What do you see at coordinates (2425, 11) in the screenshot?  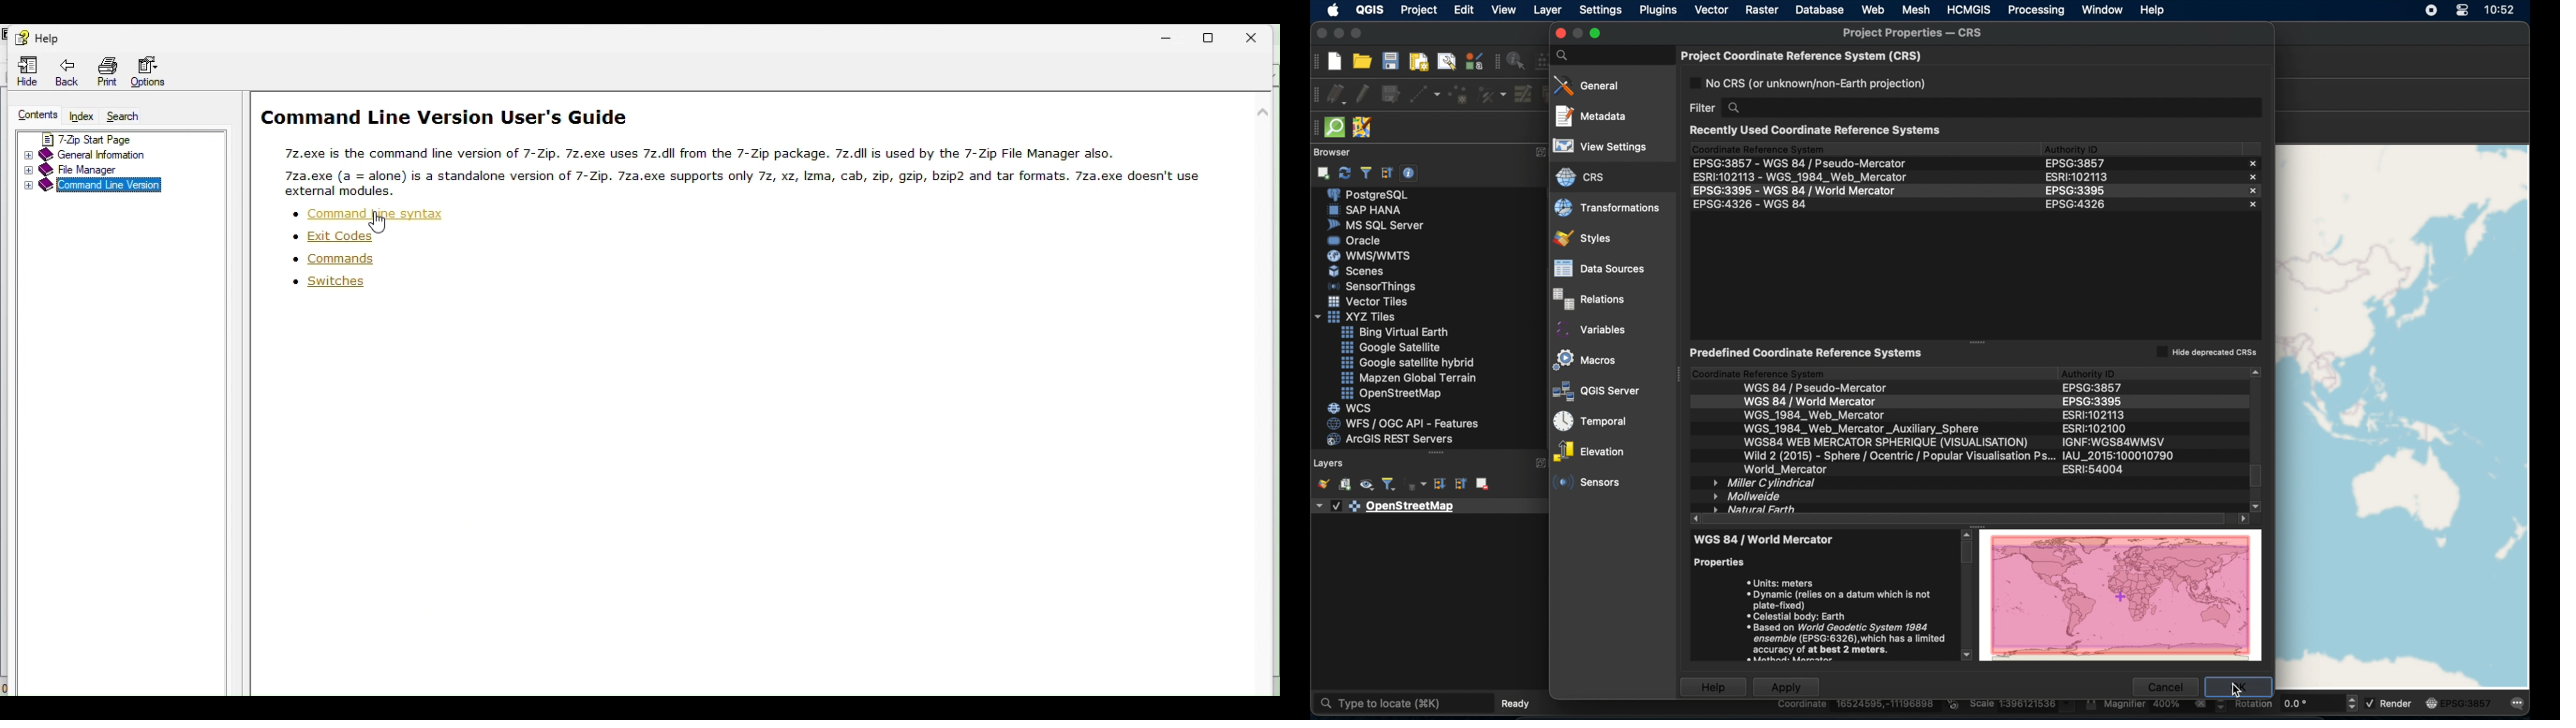 I see `screen recorder` at bounding box center [2425, 11].